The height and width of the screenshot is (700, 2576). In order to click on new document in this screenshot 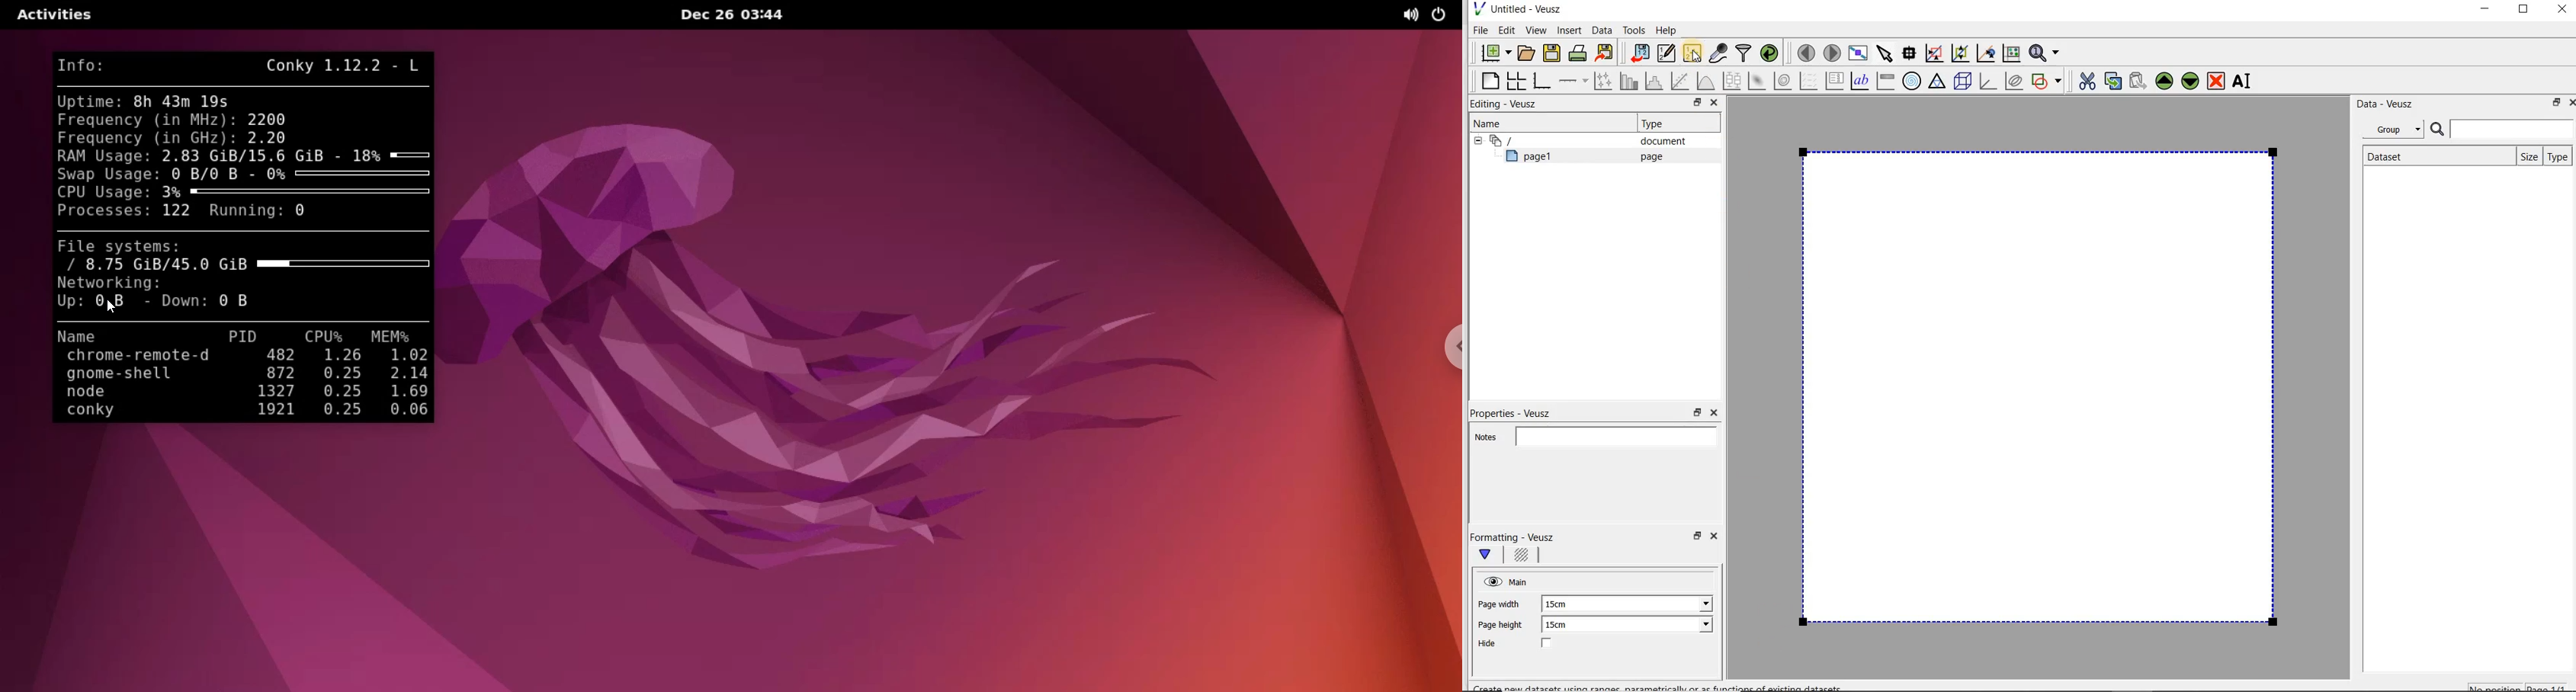, I will do `click(1493, 51)`.